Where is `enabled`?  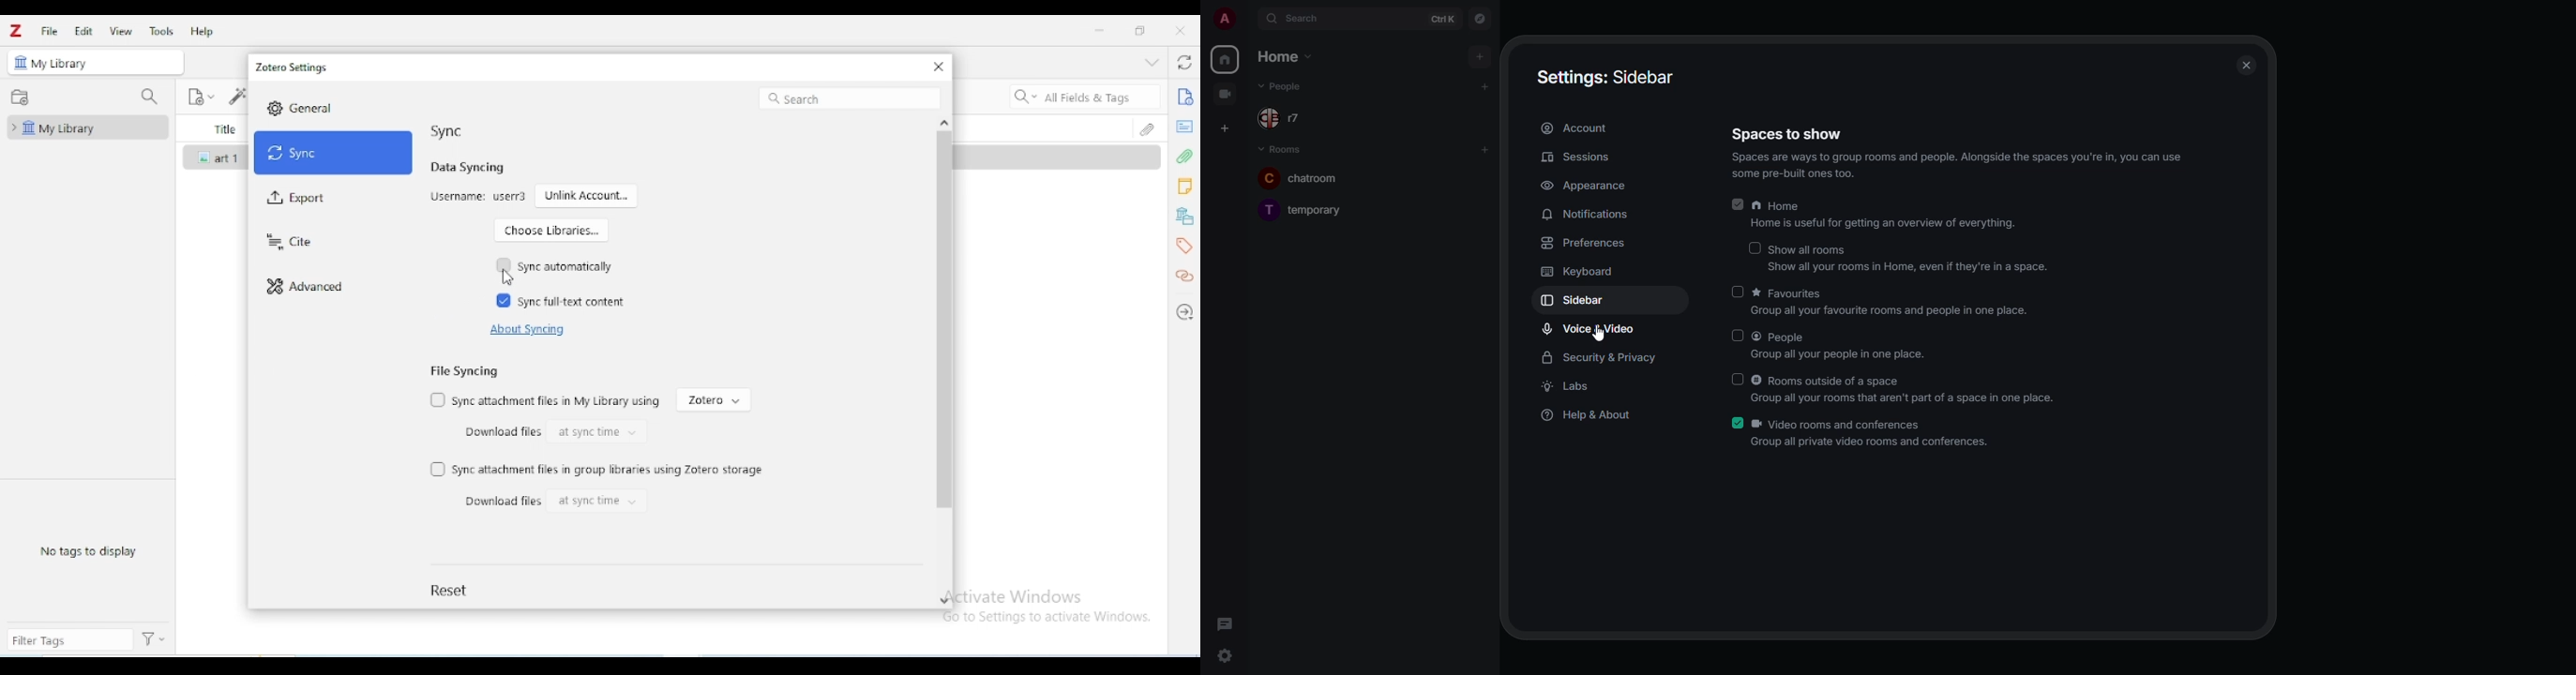 enabled is located at coordinates (1739, 421).